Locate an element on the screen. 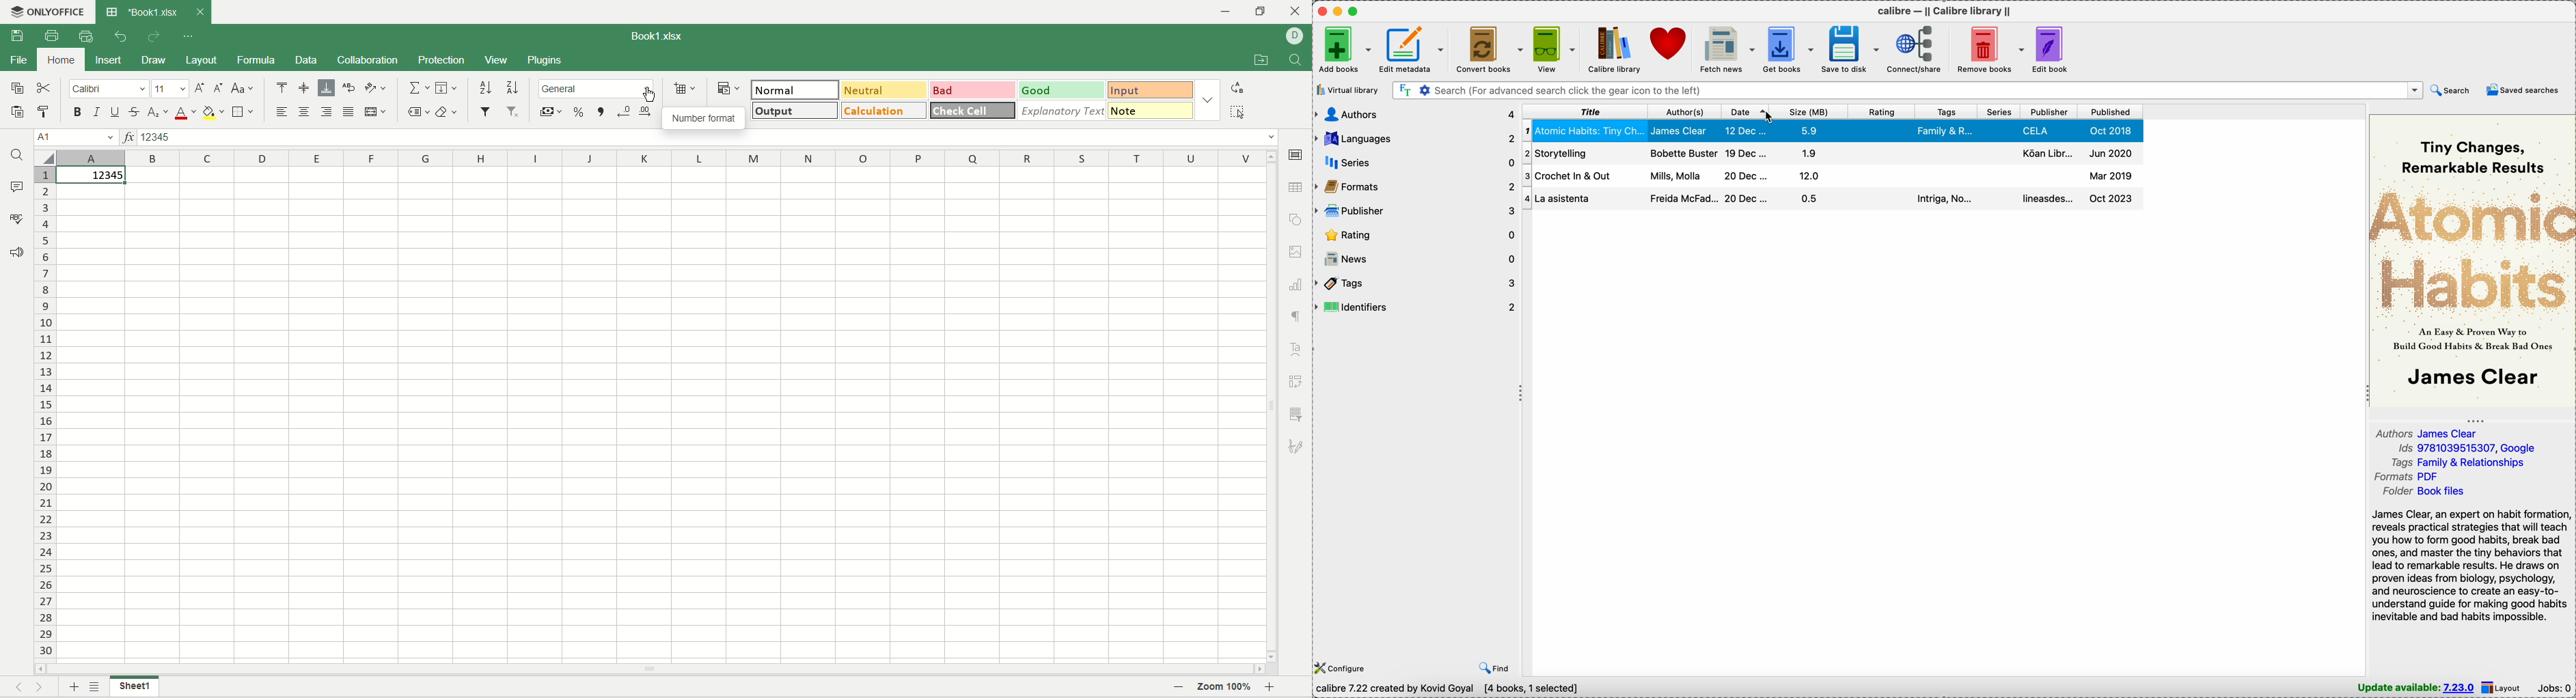 The image size is (2576, 700). title is located at coordinates (1585, 113).